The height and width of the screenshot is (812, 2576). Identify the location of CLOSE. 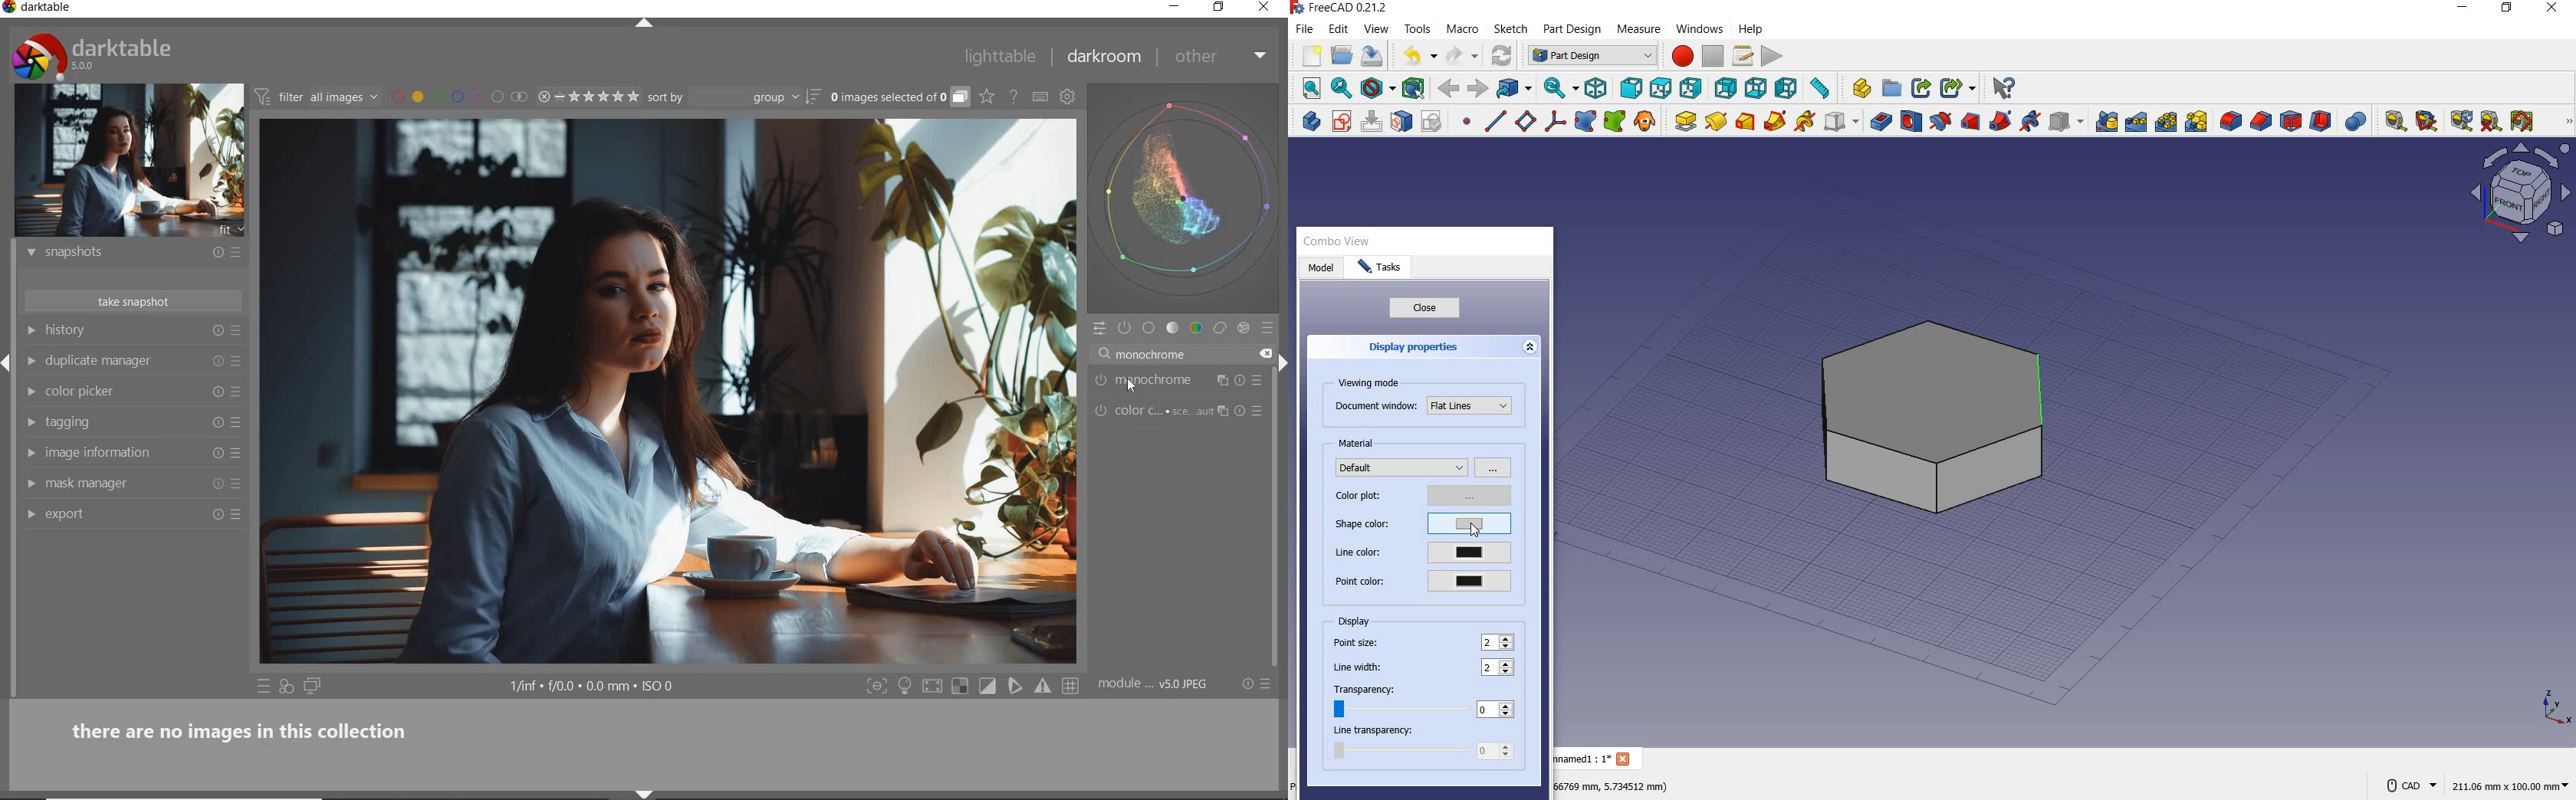
(2554, 8).